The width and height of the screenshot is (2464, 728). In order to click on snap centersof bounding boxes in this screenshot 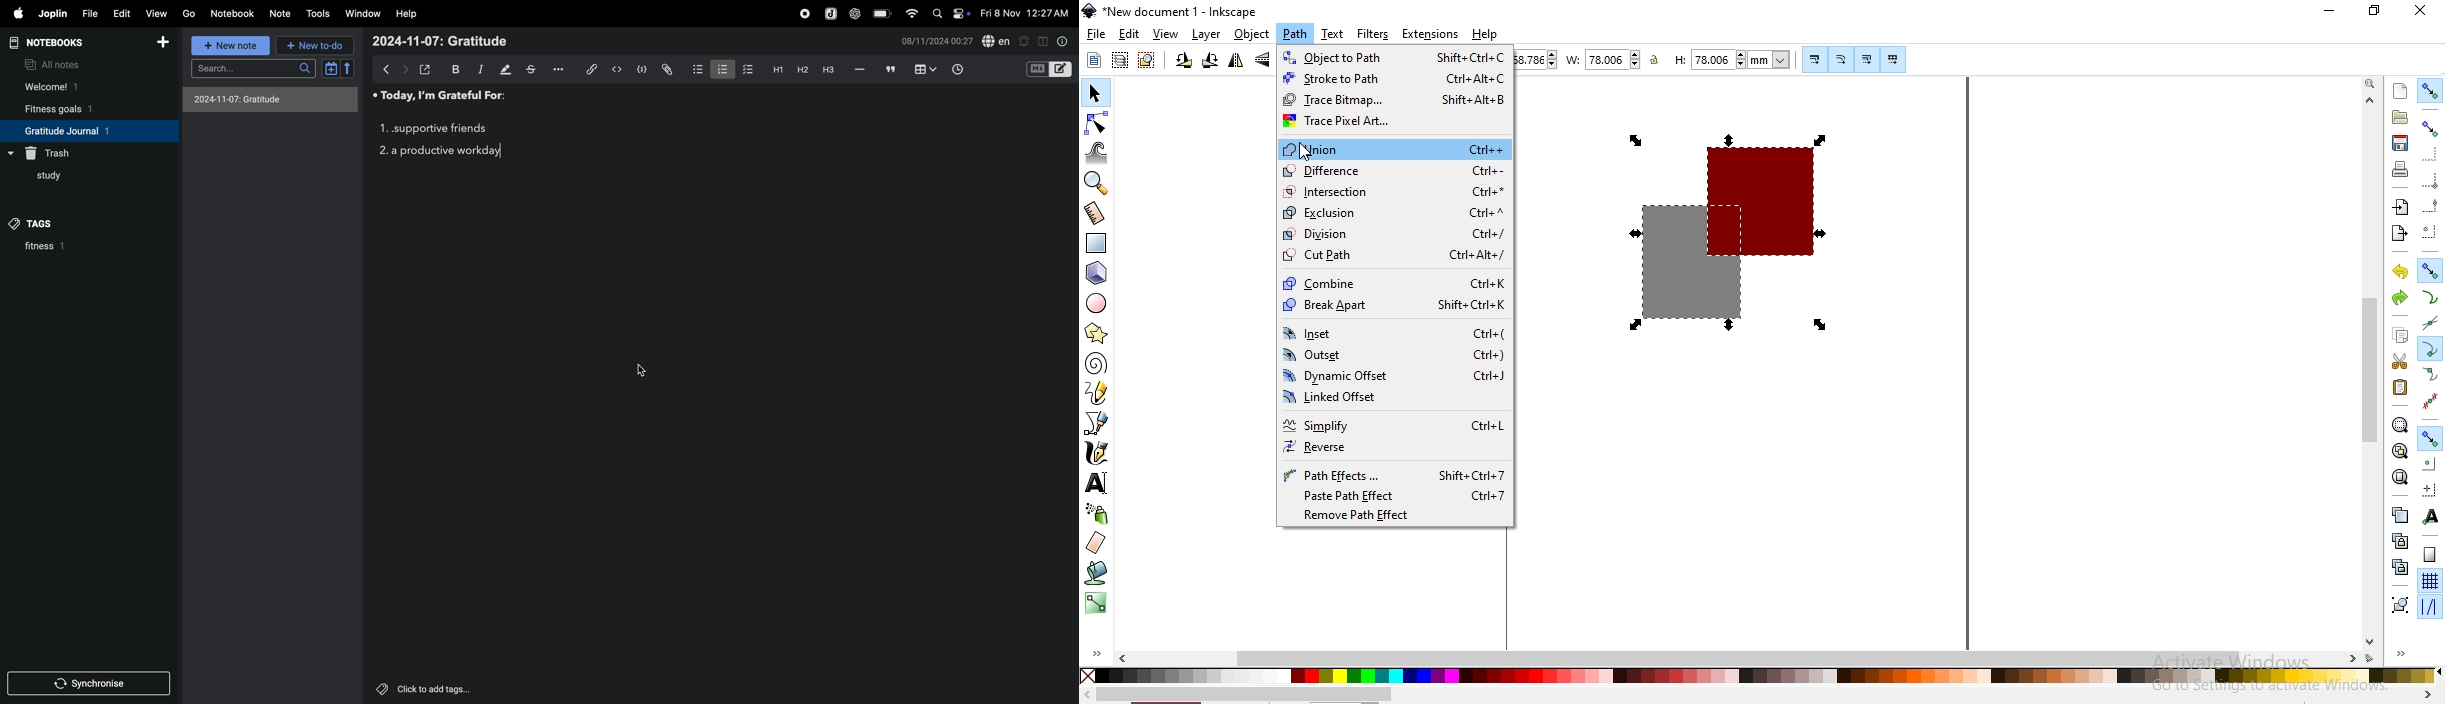, I will do `click(2428, 233)`.